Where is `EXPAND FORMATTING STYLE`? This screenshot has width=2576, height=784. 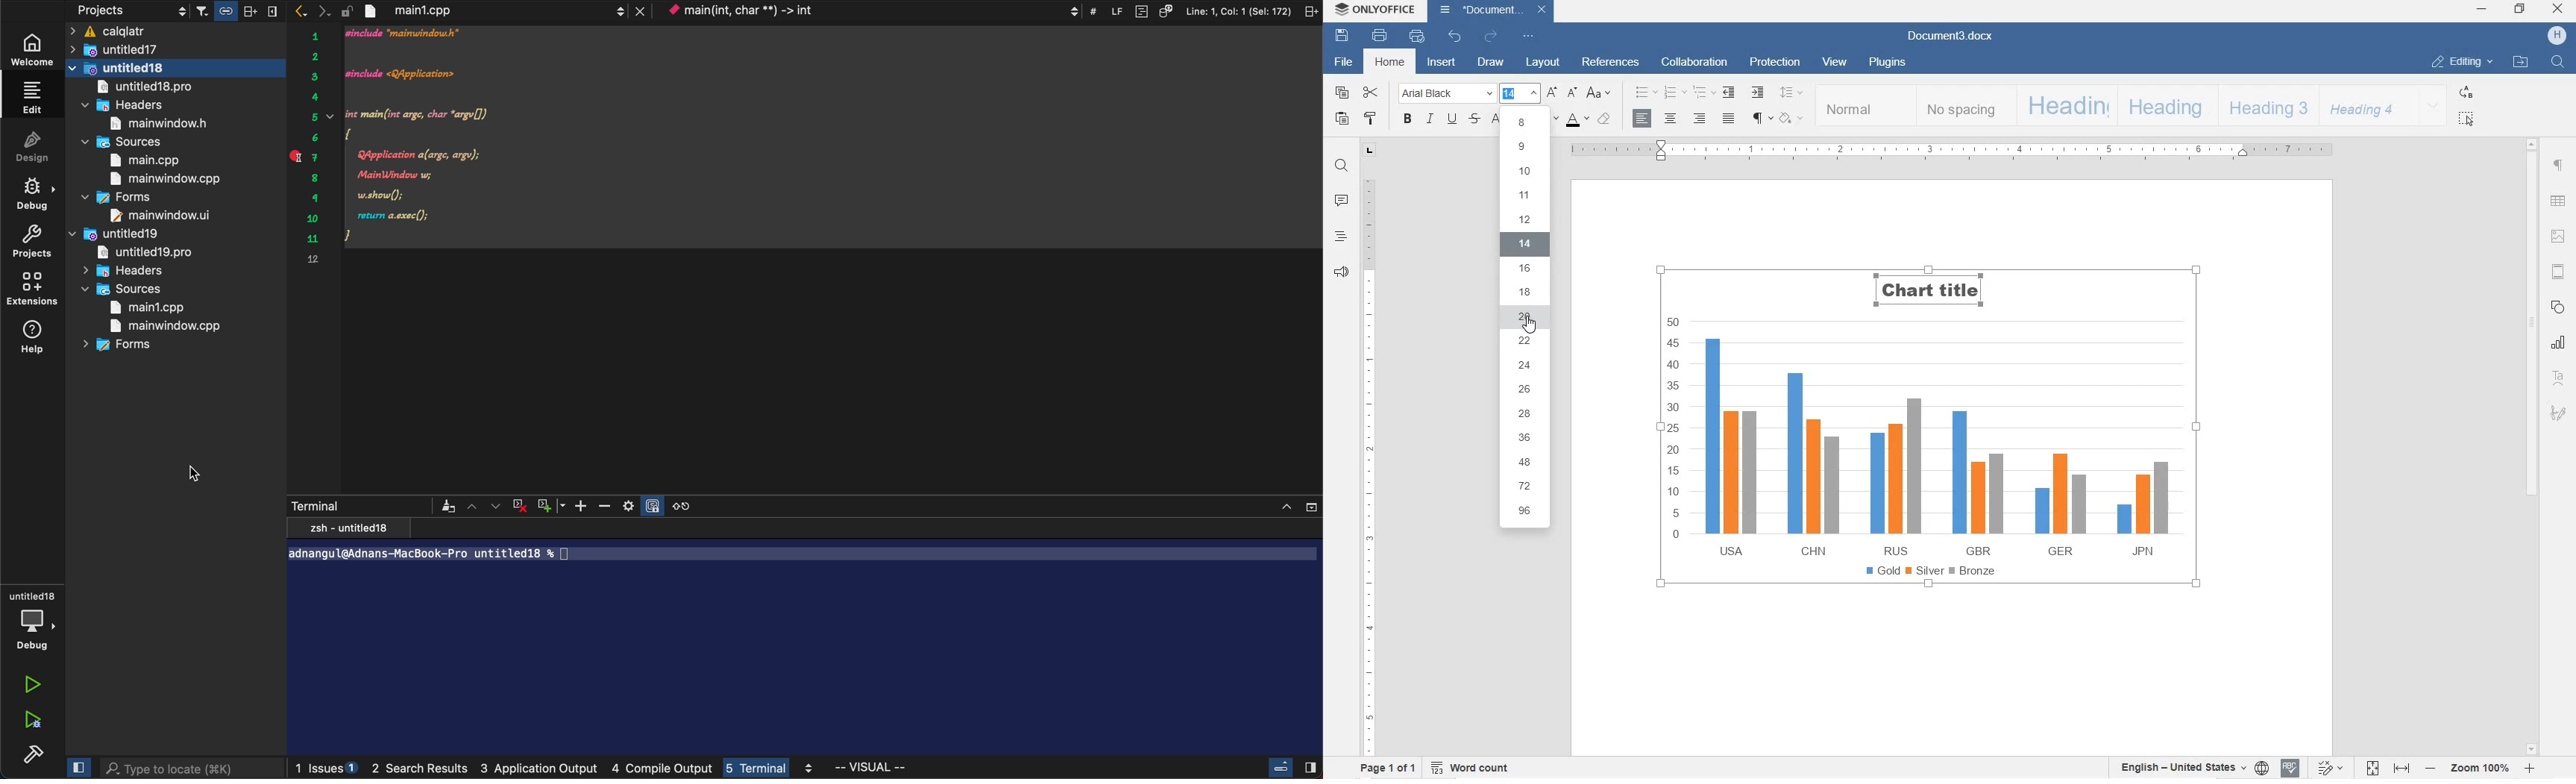
EXPAND FORMATTING STYLE is located at coordinates (2433, 106).